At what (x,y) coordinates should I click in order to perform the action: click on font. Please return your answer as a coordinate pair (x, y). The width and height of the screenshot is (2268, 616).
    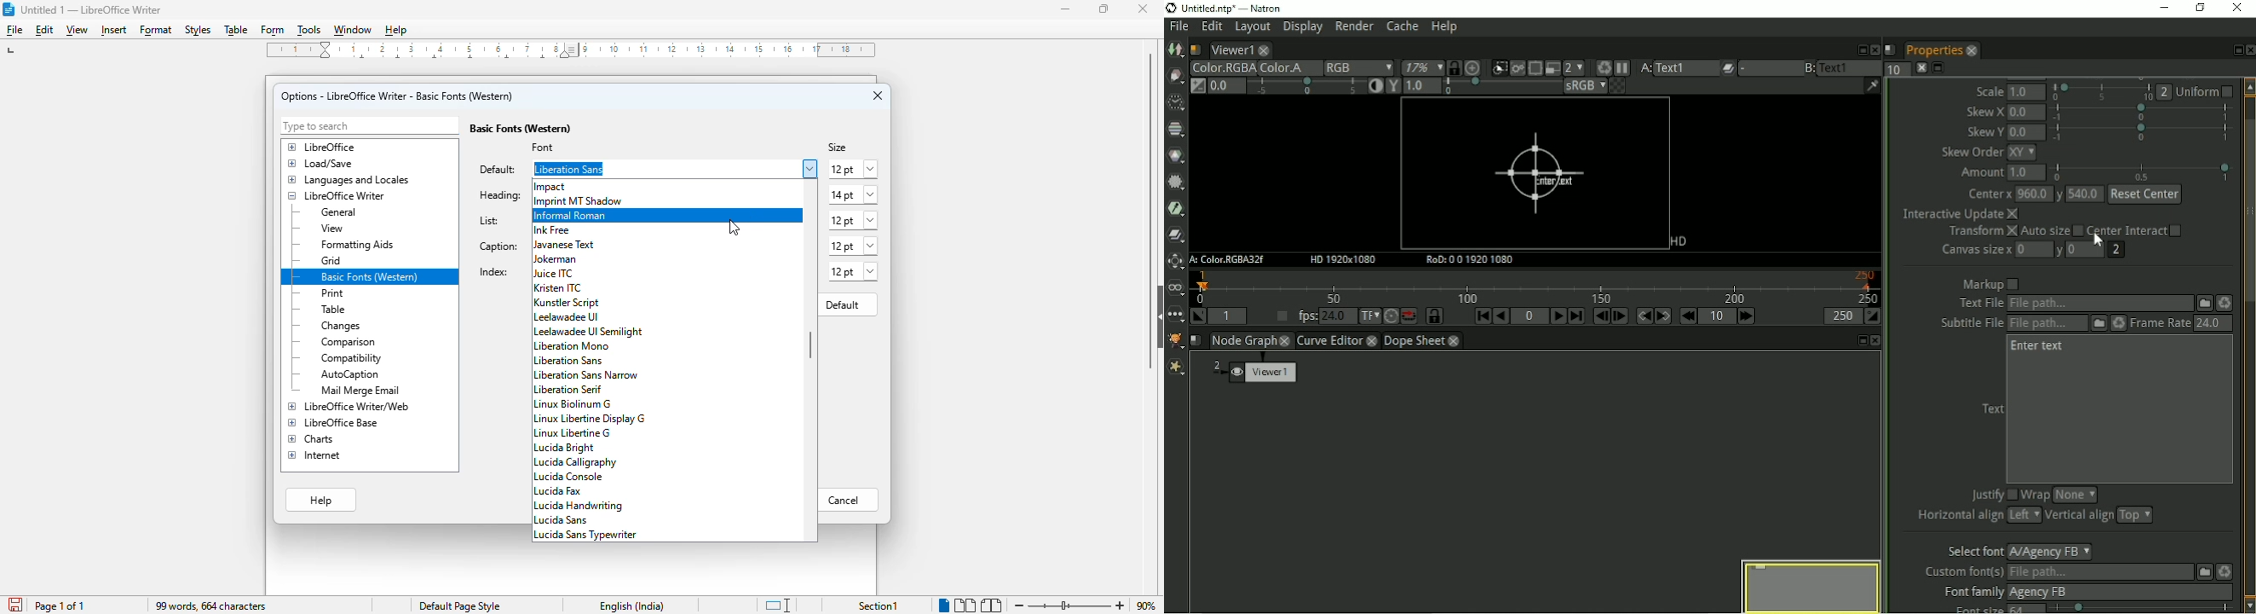
    Looking at the image, I should click on (546, 148).